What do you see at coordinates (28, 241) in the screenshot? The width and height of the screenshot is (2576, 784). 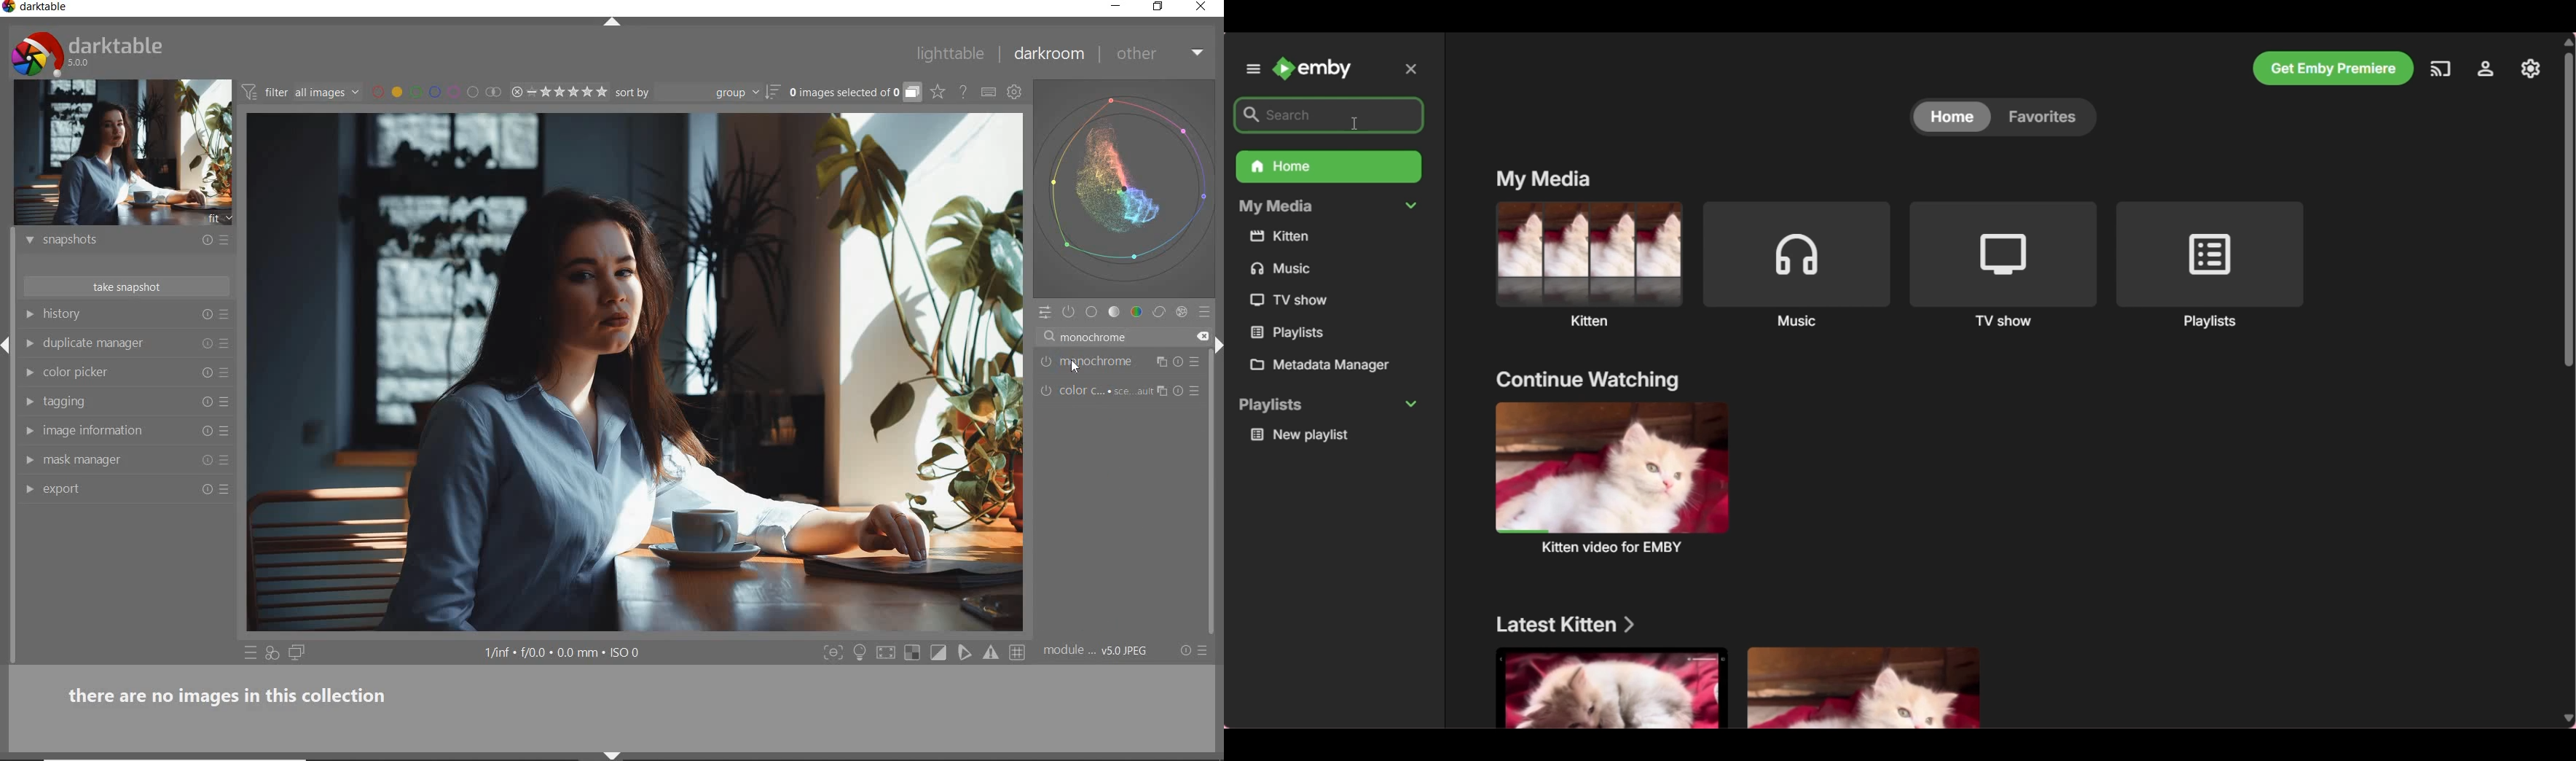 I see `show module` at bounding box center [28, 241].